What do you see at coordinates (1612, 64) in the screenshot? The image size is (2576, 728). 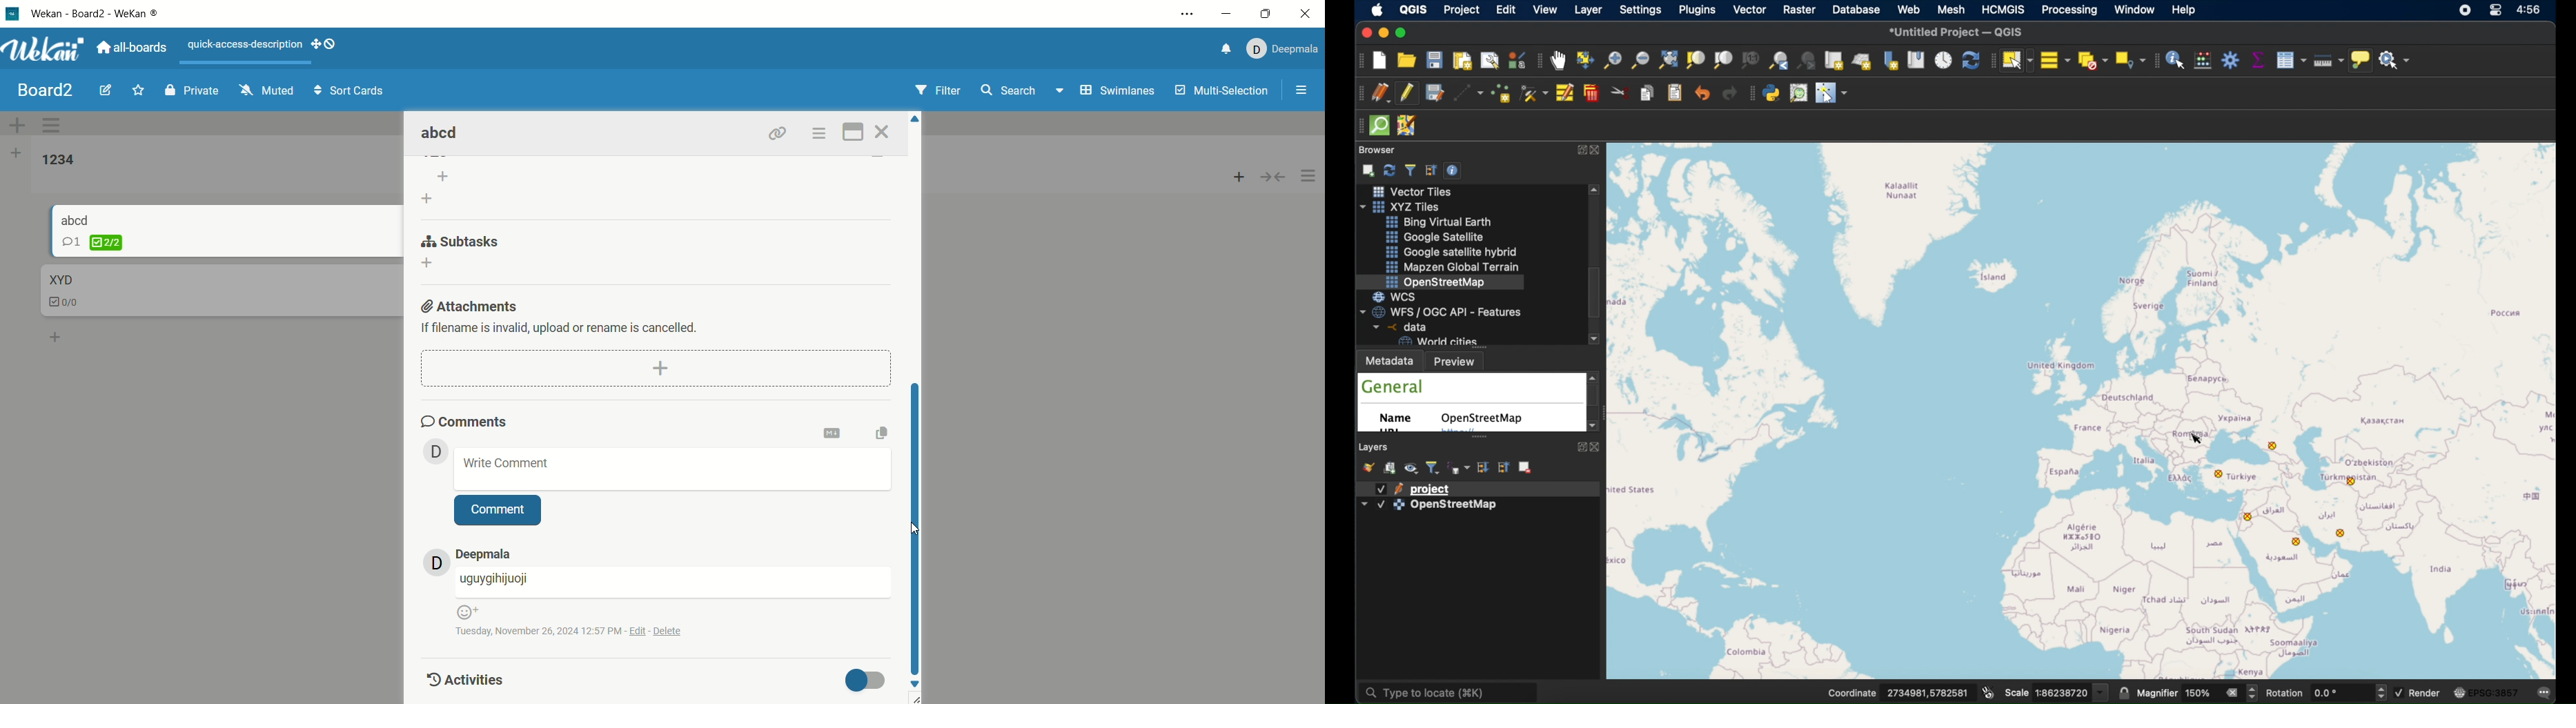 I see `zoom in` at bounding box center [1612, 64].